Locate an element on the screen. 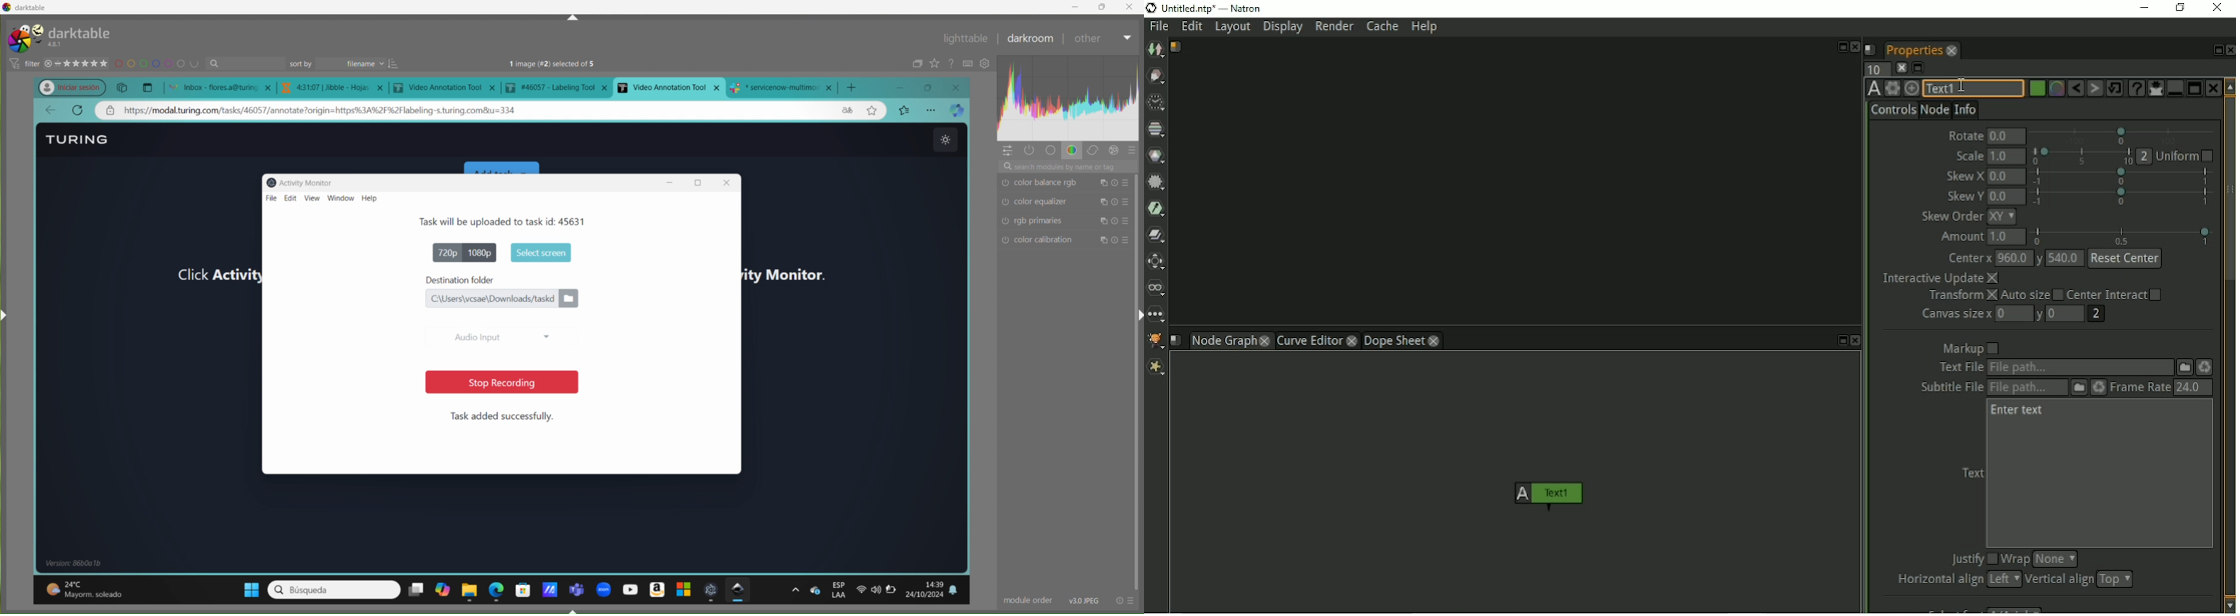  current open tab is located at coordinates (669, 87).